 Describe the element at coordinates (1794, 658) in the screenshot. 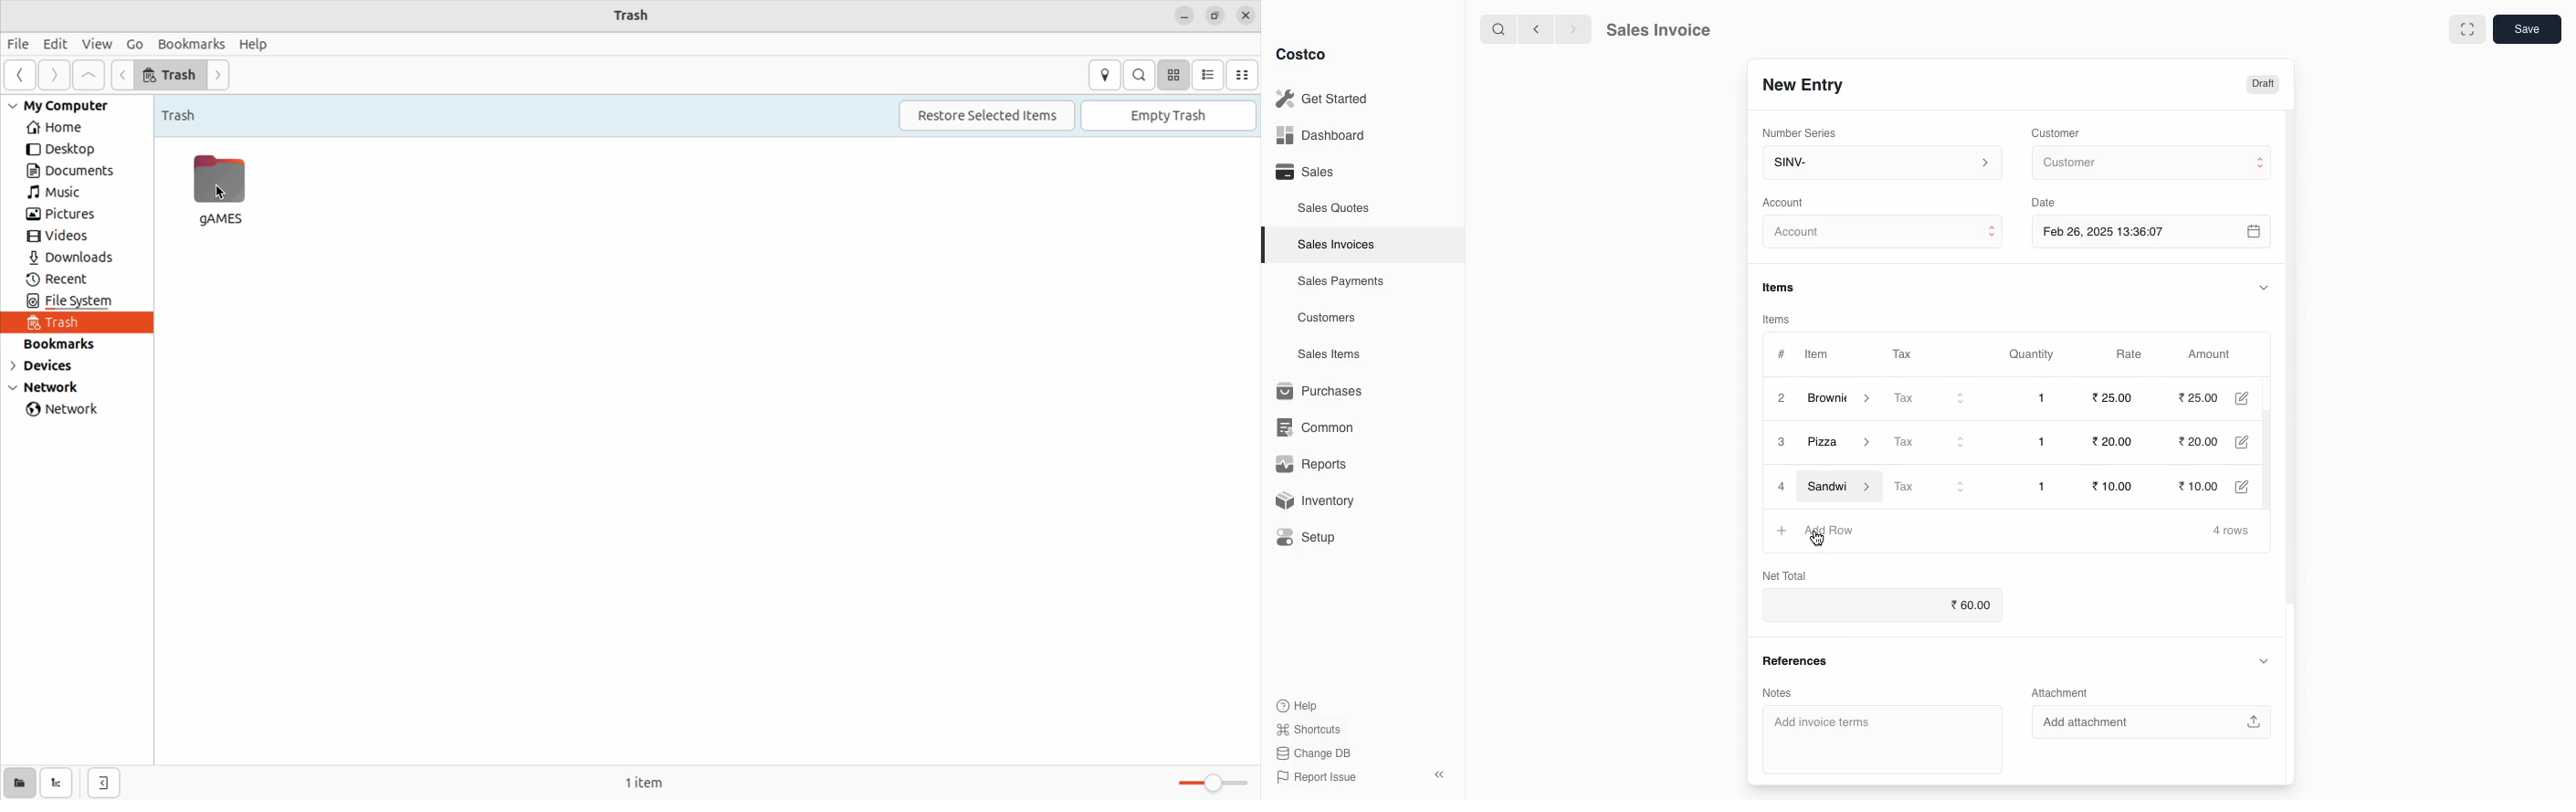

I see `References` at that location.